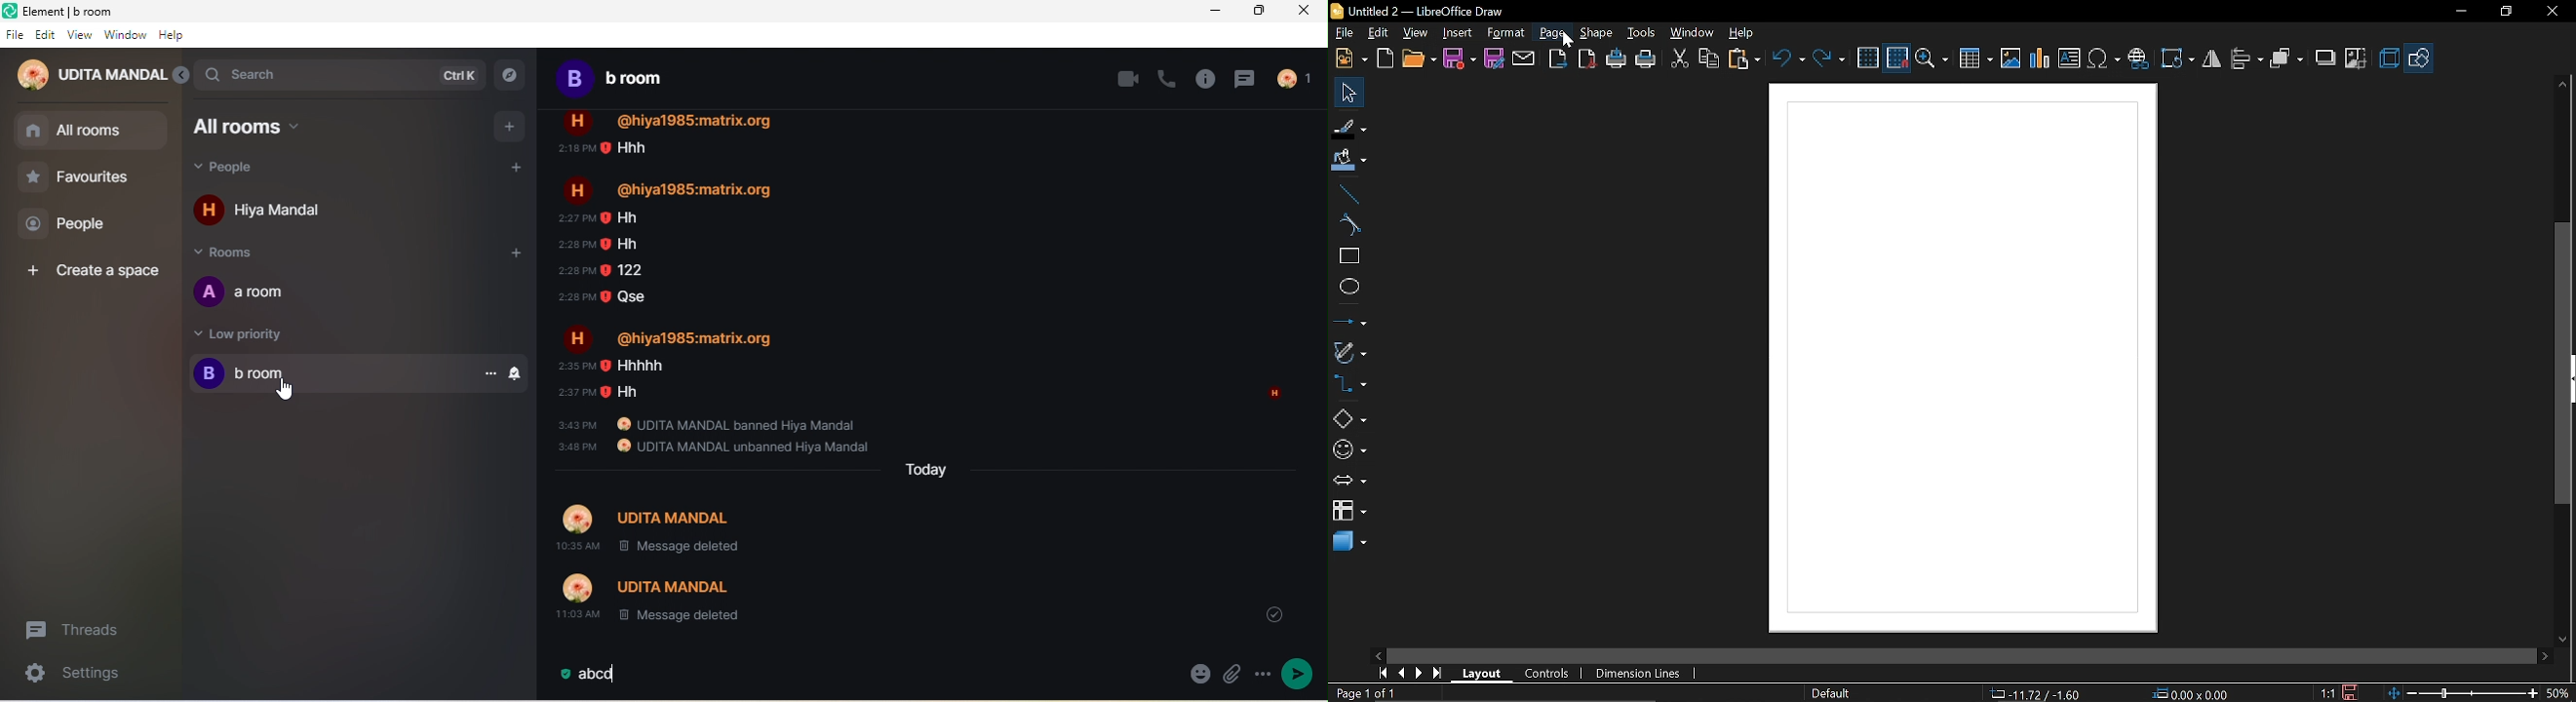 This screenshot has width=2576, height=728. Describe the element at coordinates (15, 36) in the screenshot. I see `file` at that location.